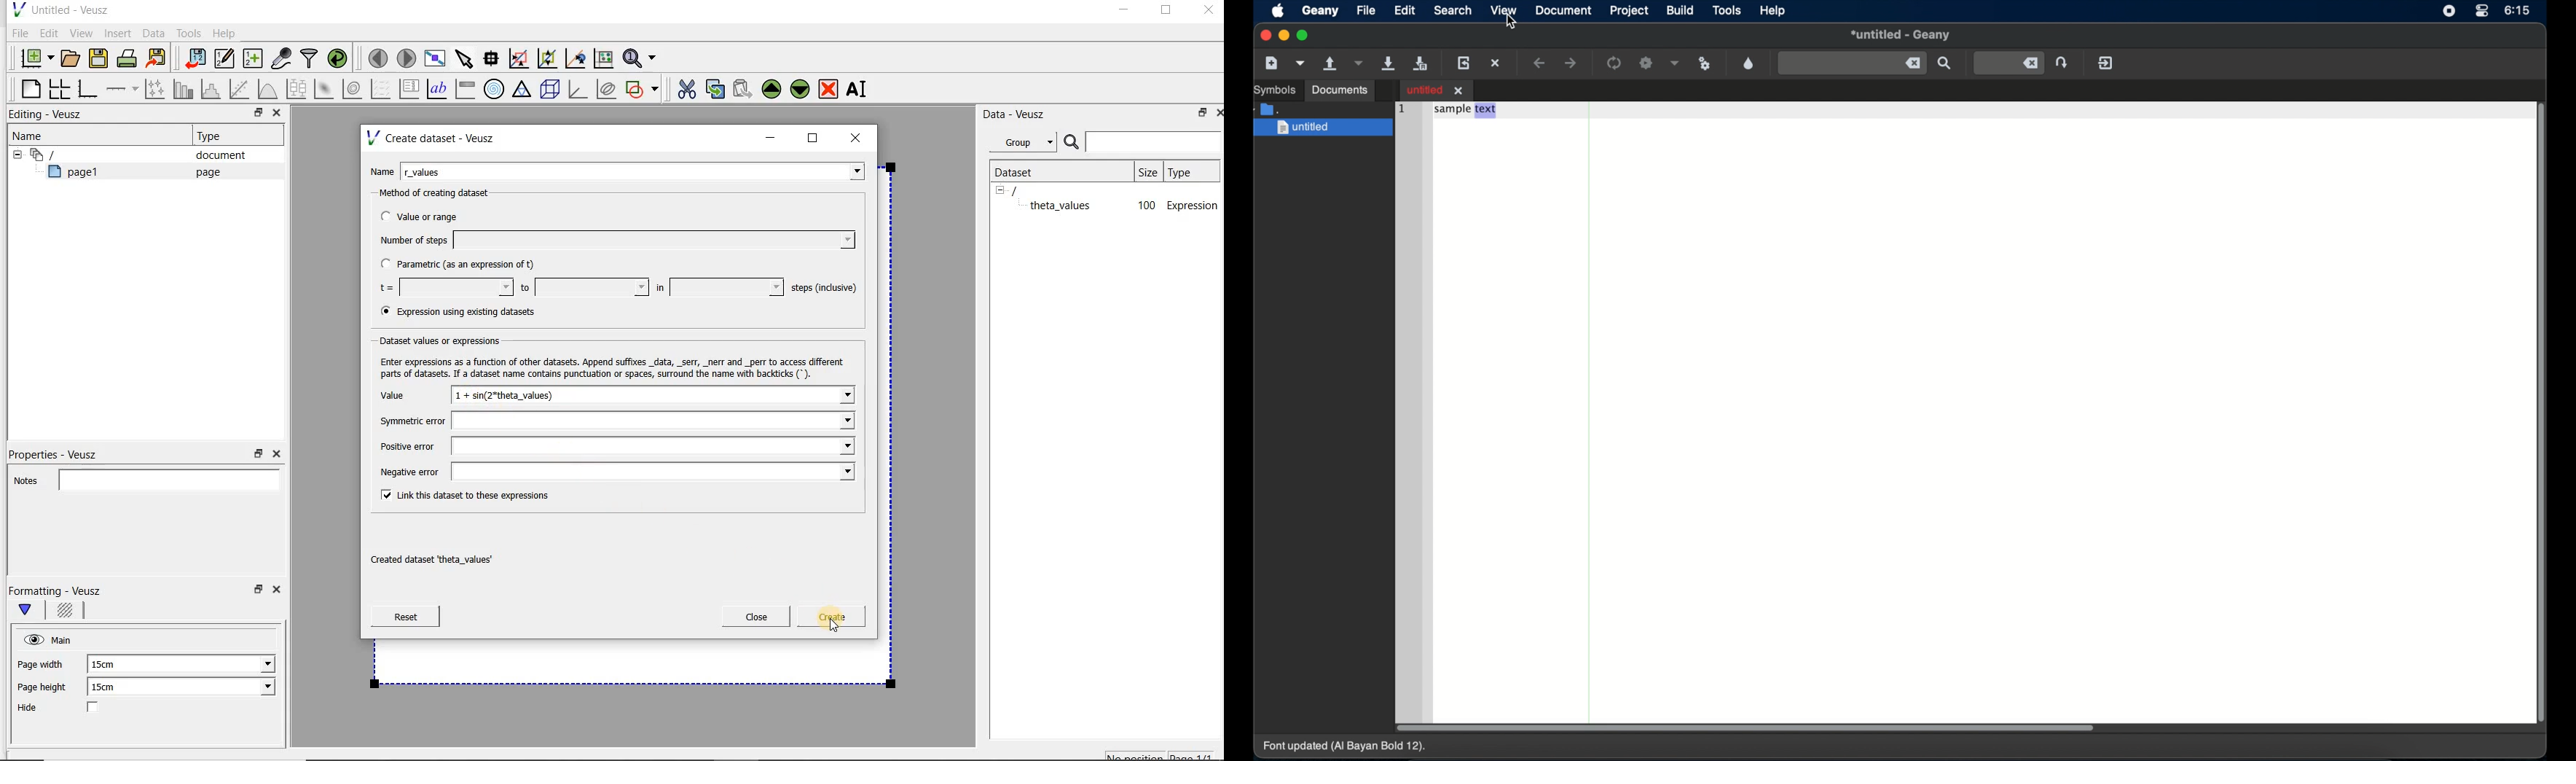 The image size is (2576, 784). Describe the element at coordinates (1331, 64) in the screenshot. I see `open an existing file` at that location.